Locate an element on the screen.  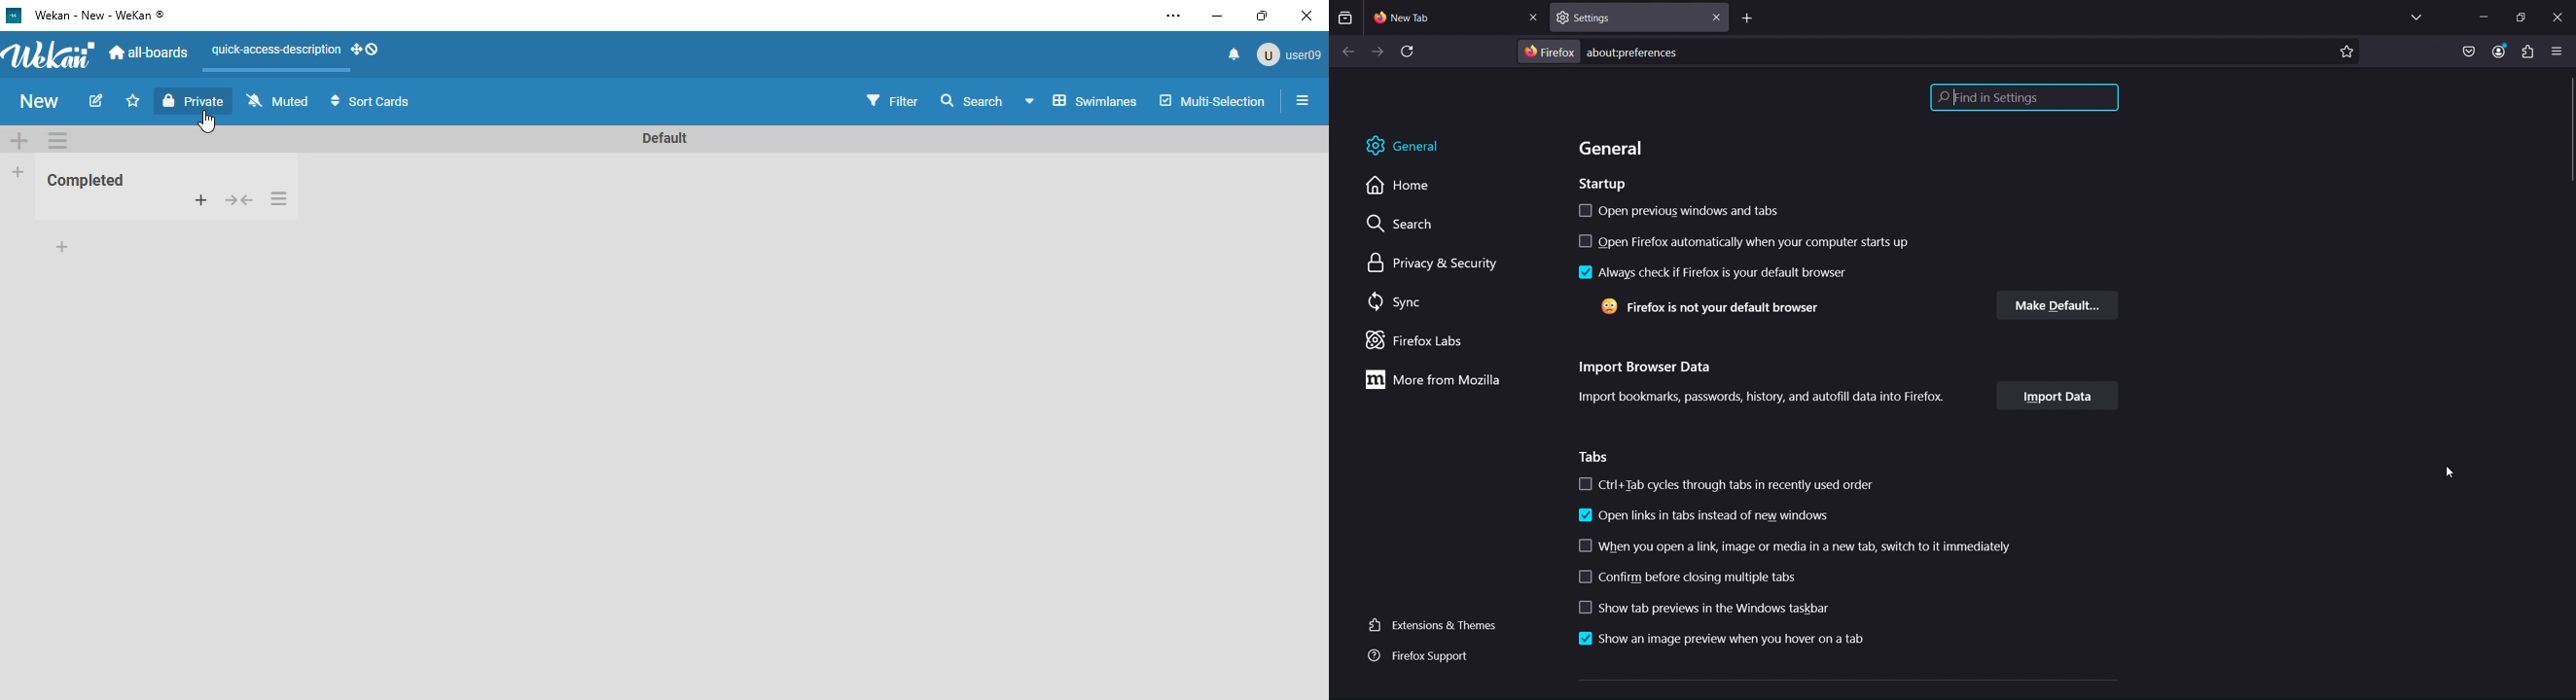
swimlane actions is located at coordinates (58, 140).